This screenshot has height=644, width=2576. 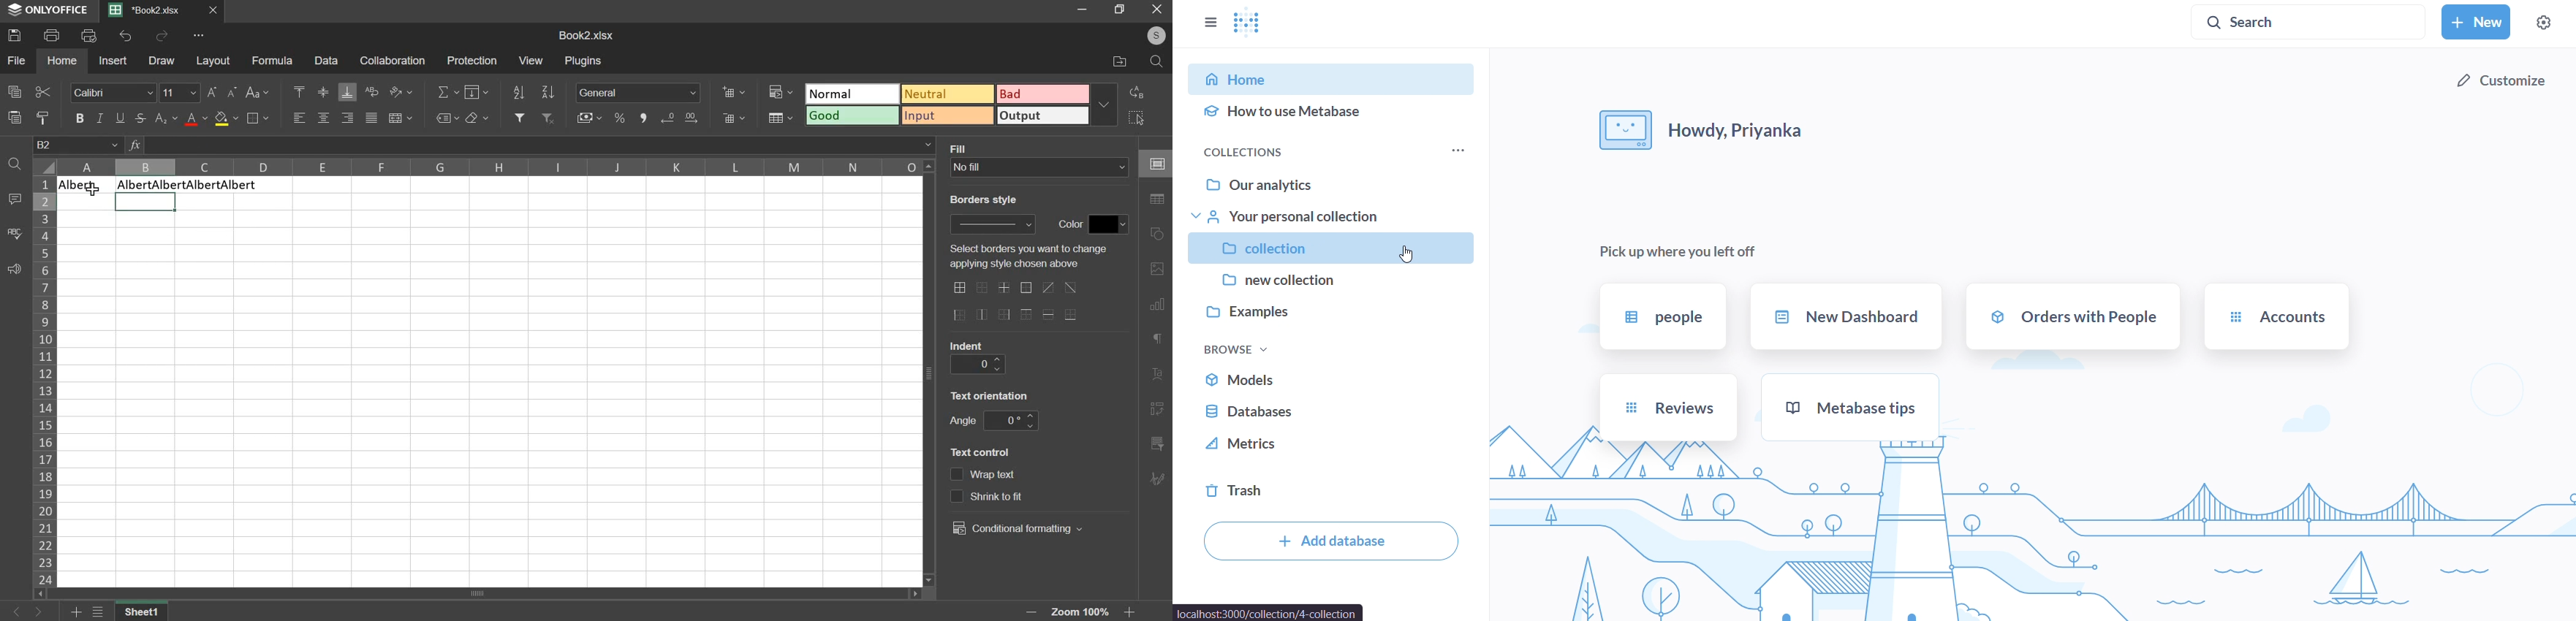 I want to click on comma format, so click(x=643, y=117).